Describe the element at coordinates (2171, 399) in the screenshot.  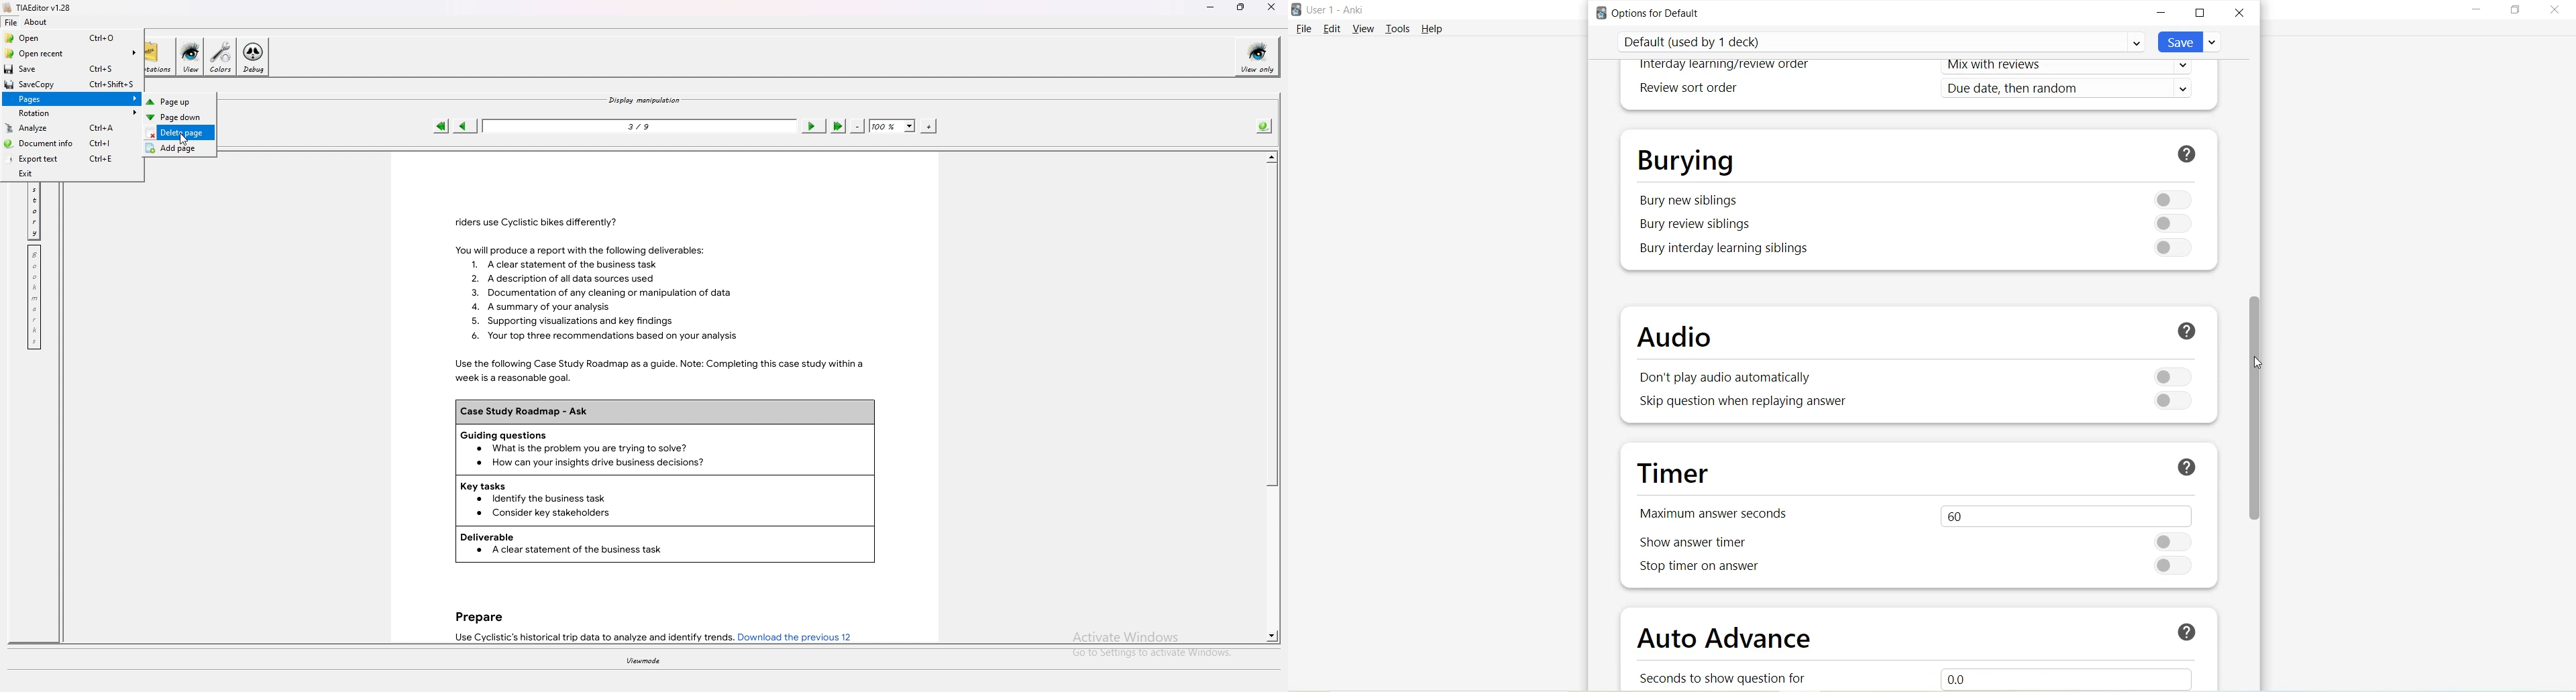
I see `Toggle` at that location.